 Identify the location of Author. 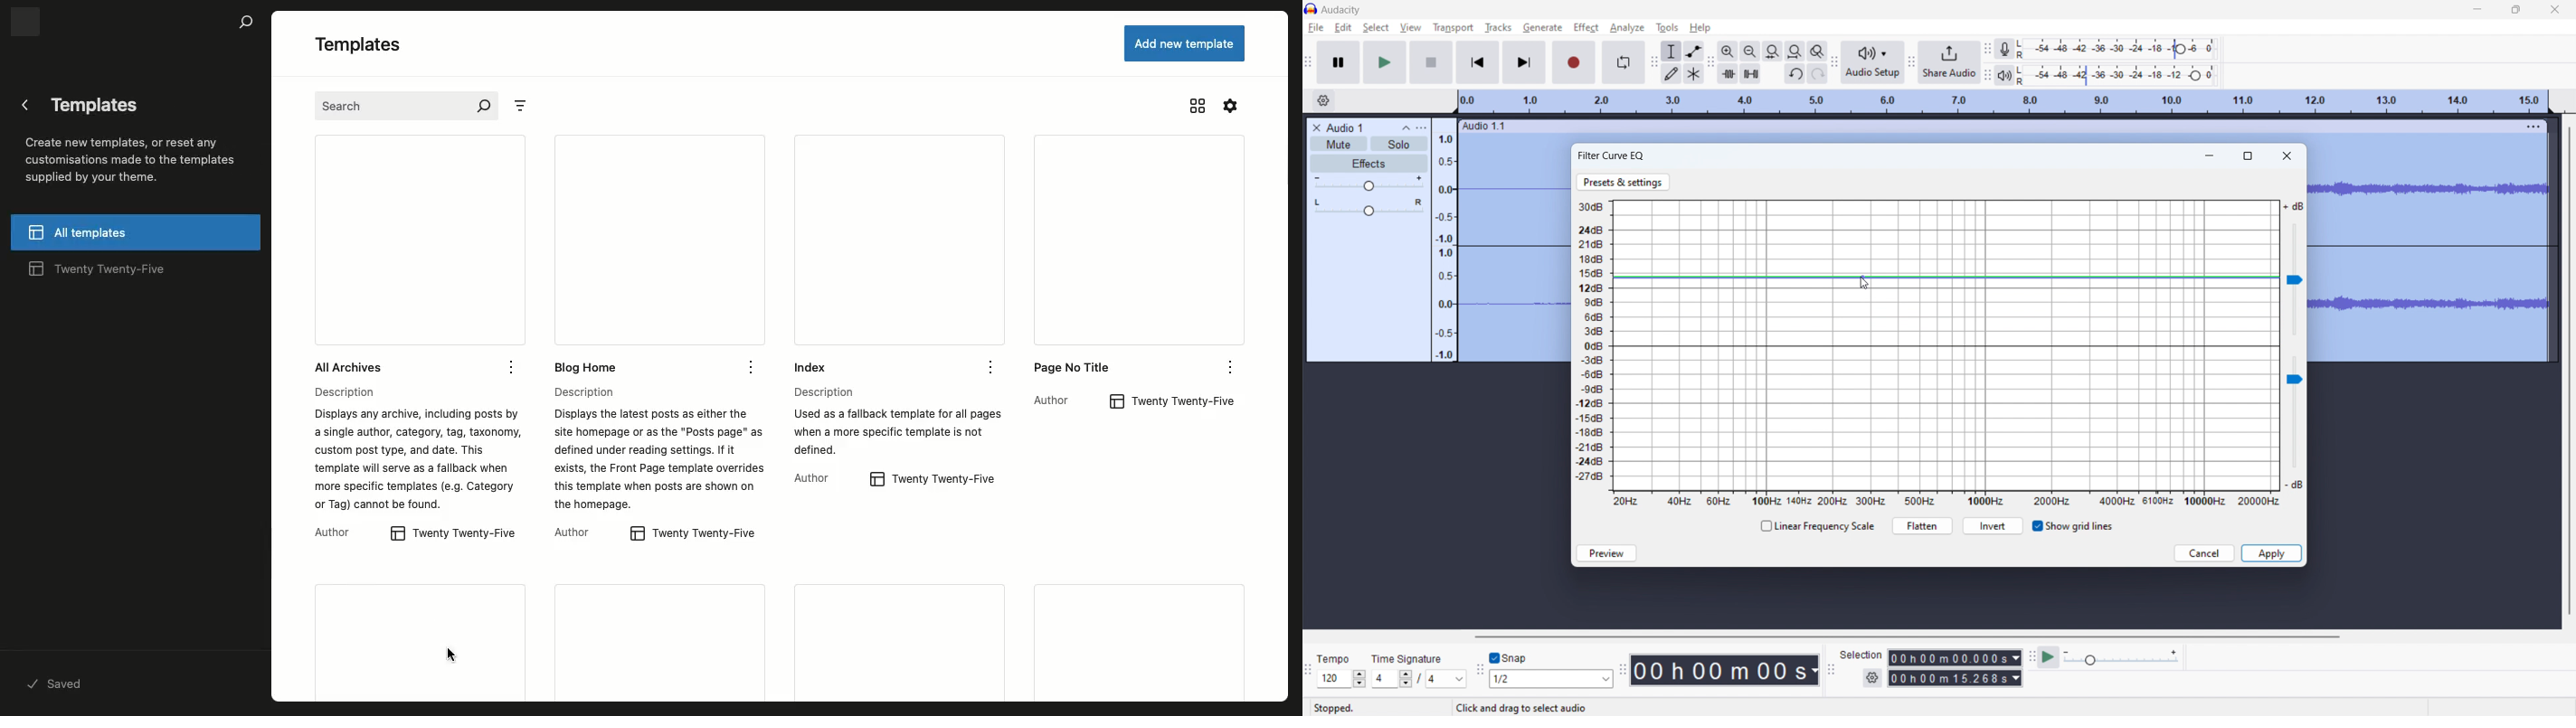
(334, 534).